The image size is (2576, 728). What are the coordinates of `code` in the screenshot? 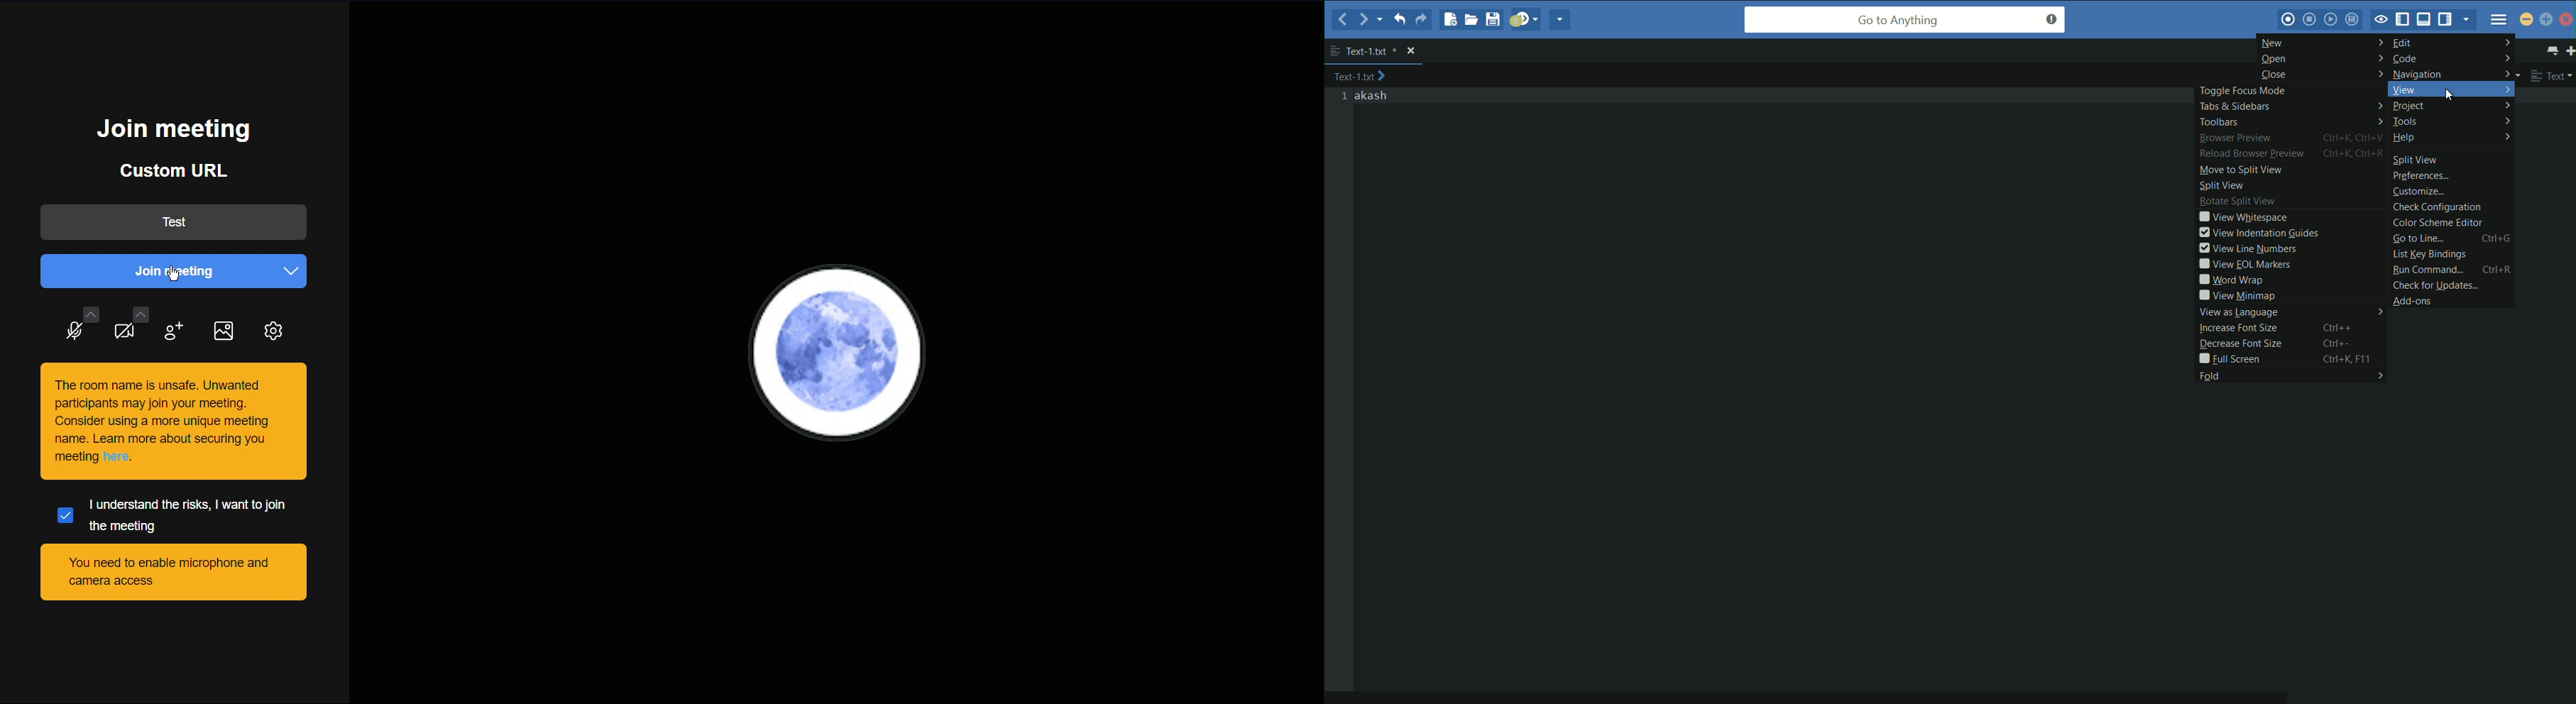 It's located at (2453, 58).